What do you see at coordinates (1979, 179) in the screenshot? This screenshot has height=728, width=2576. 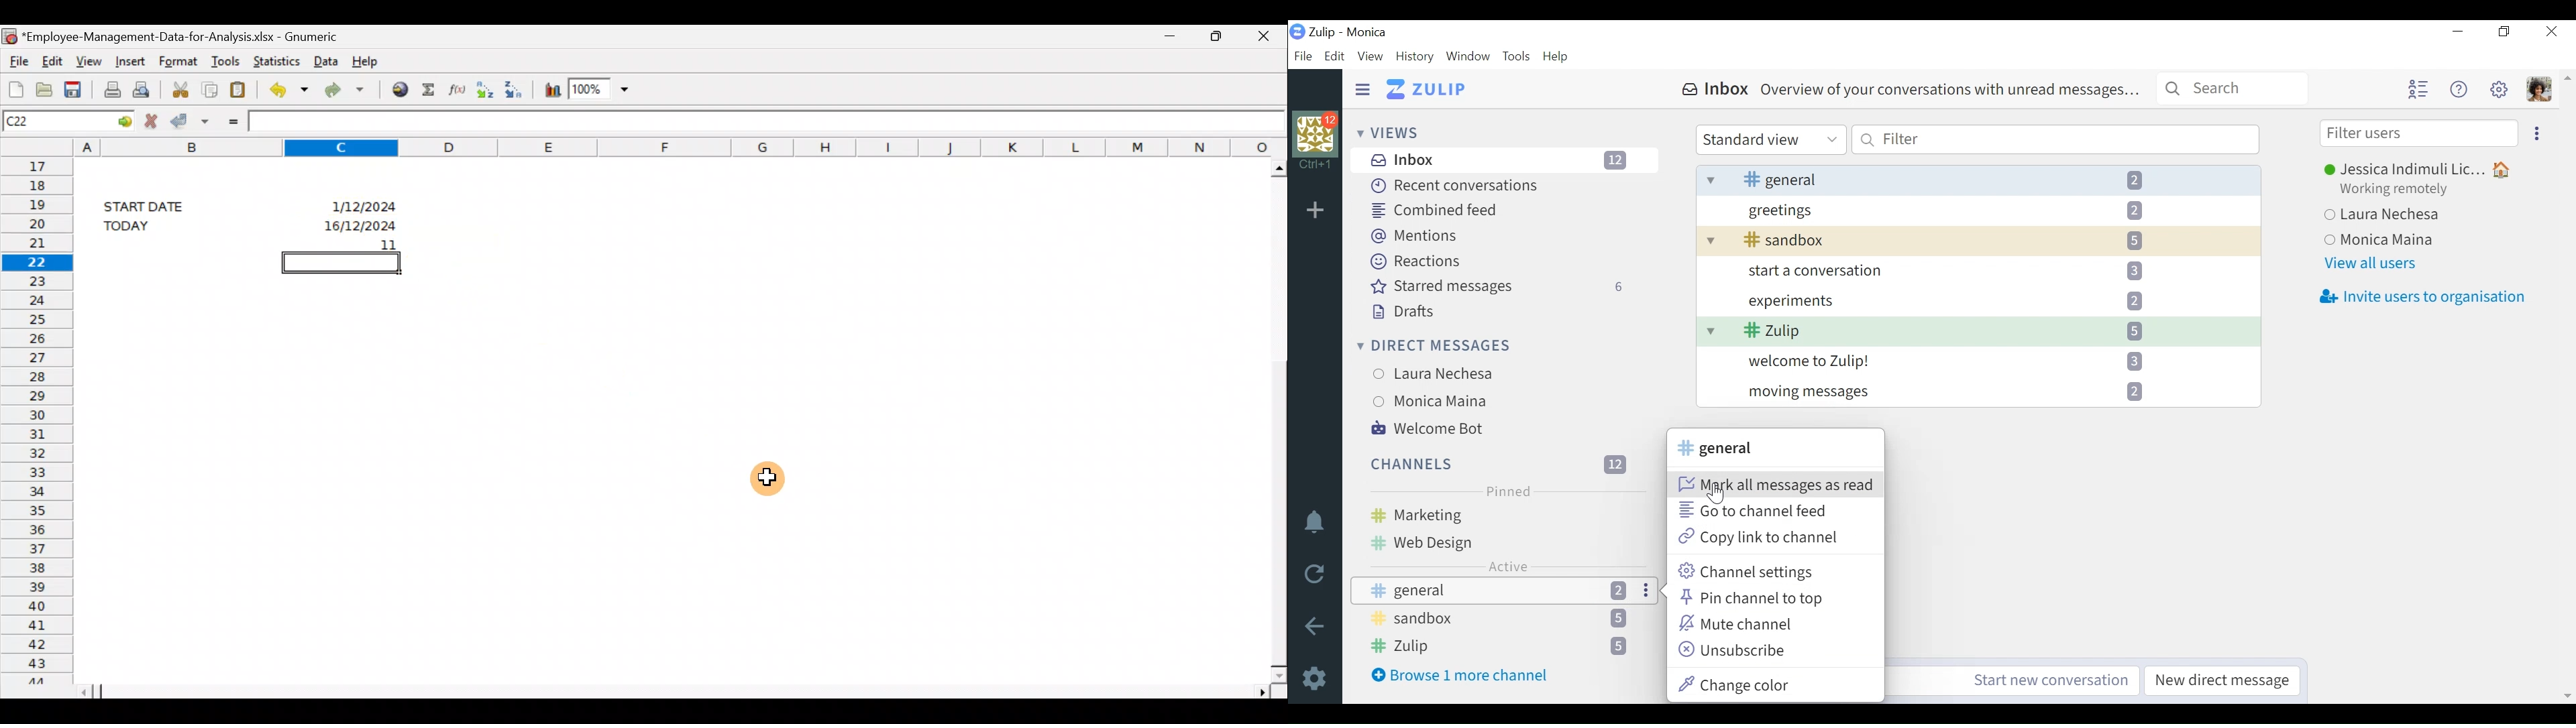 I see `General 2` at bounding box center [1979, 179].